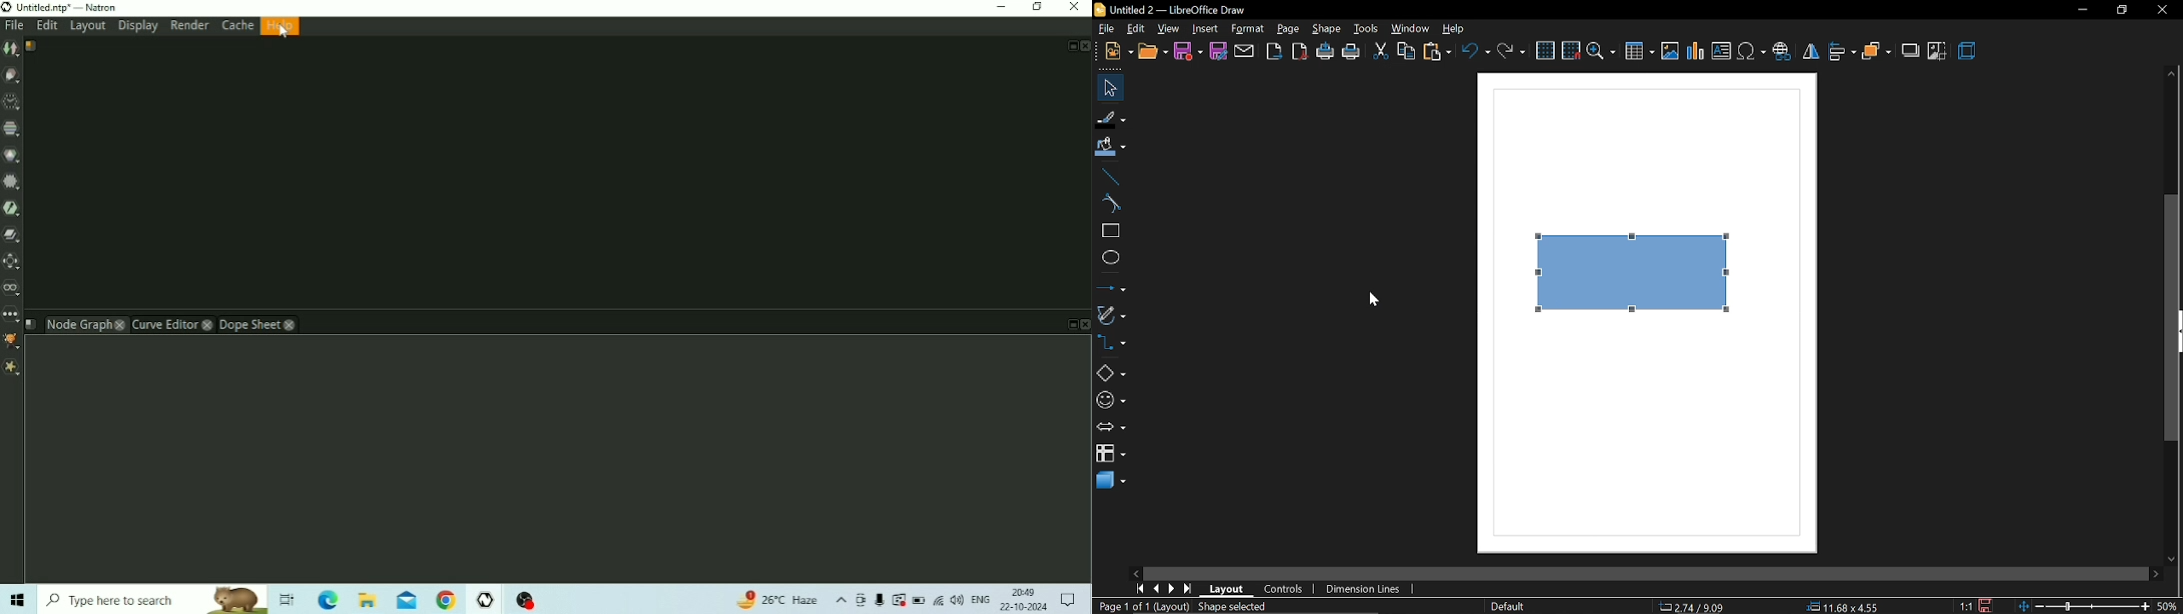 The image size is (2184, 616). I want to click on print directly, so click(1326, 50).